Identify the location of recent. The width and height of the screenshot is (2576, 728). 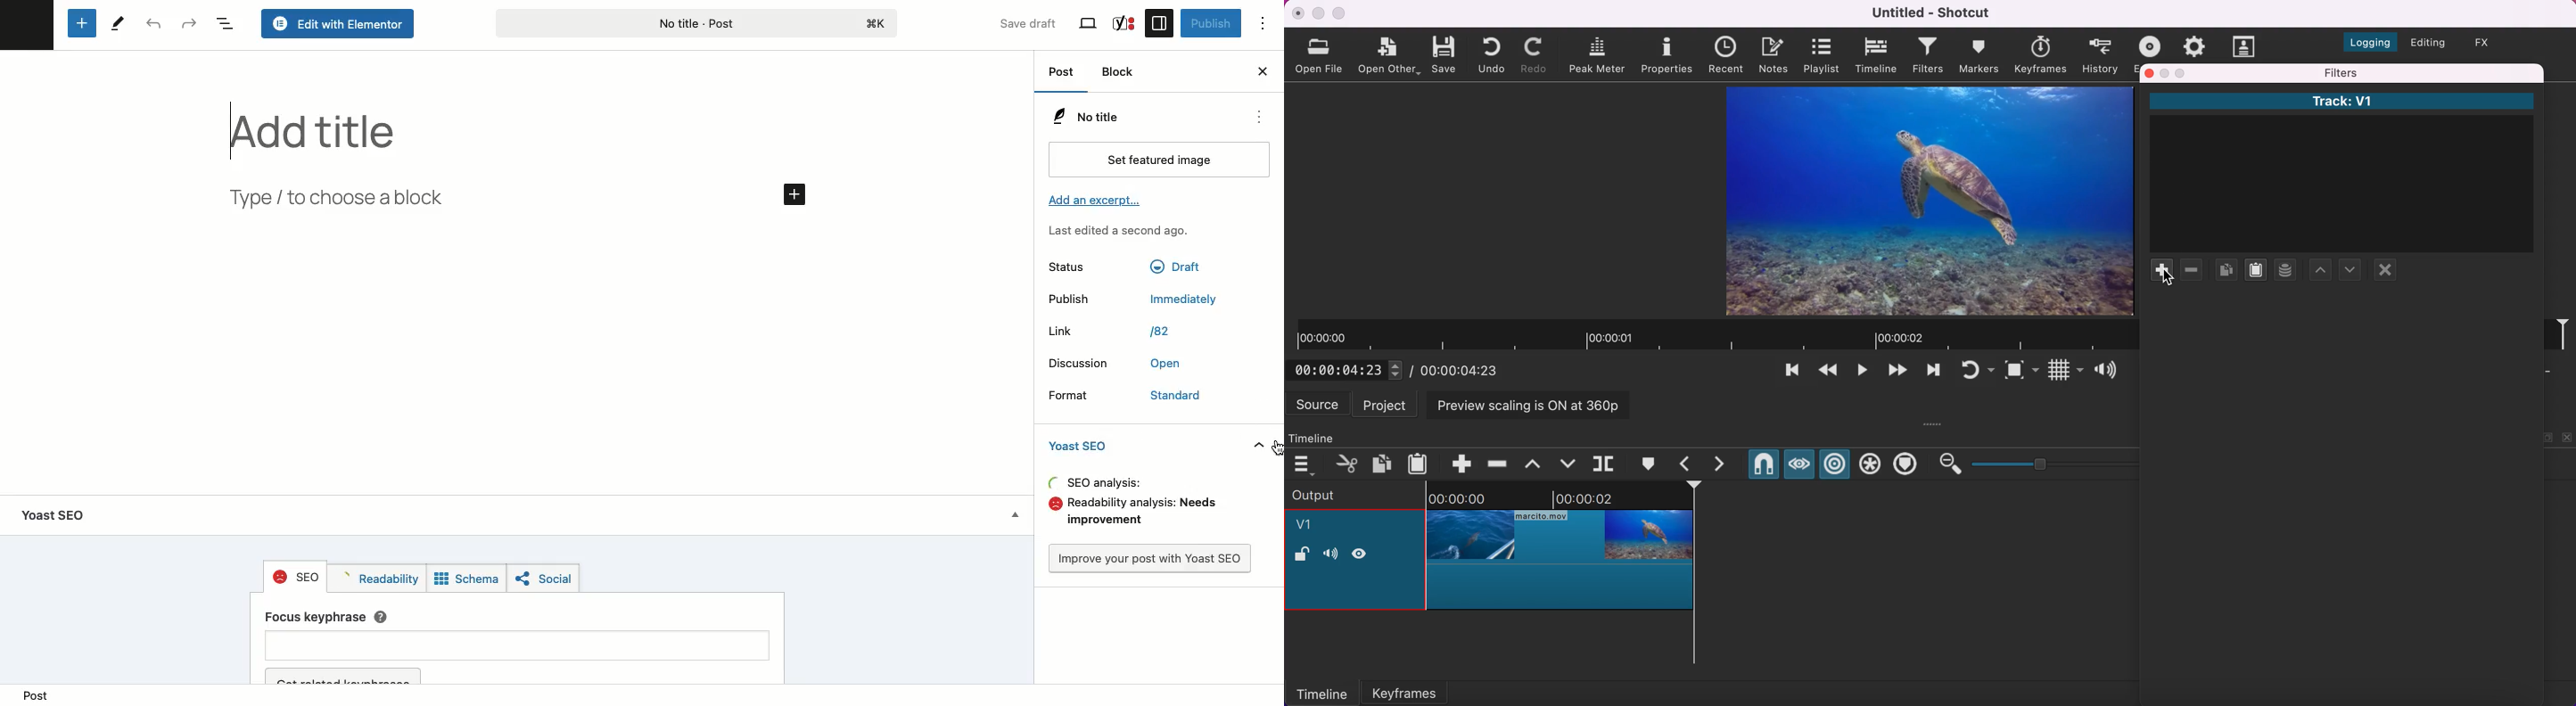
(1729, 56).